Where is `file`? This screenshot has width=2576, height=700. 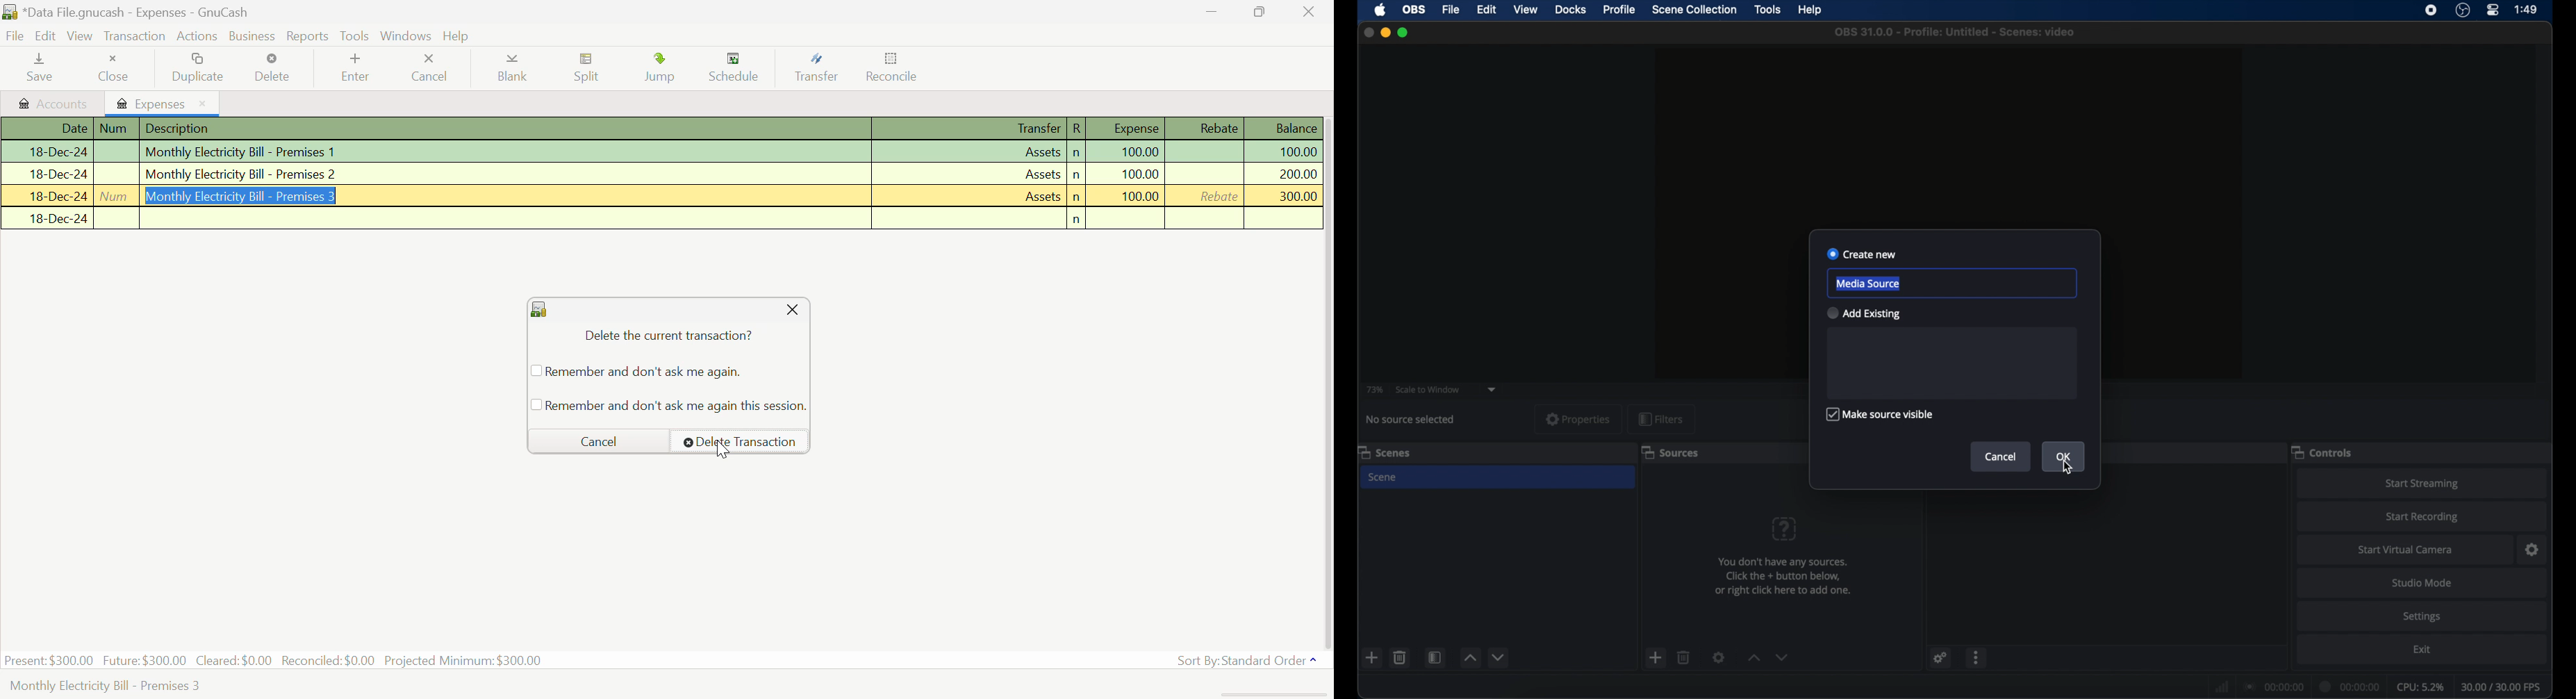 file is located at coordinates (1452, 10).